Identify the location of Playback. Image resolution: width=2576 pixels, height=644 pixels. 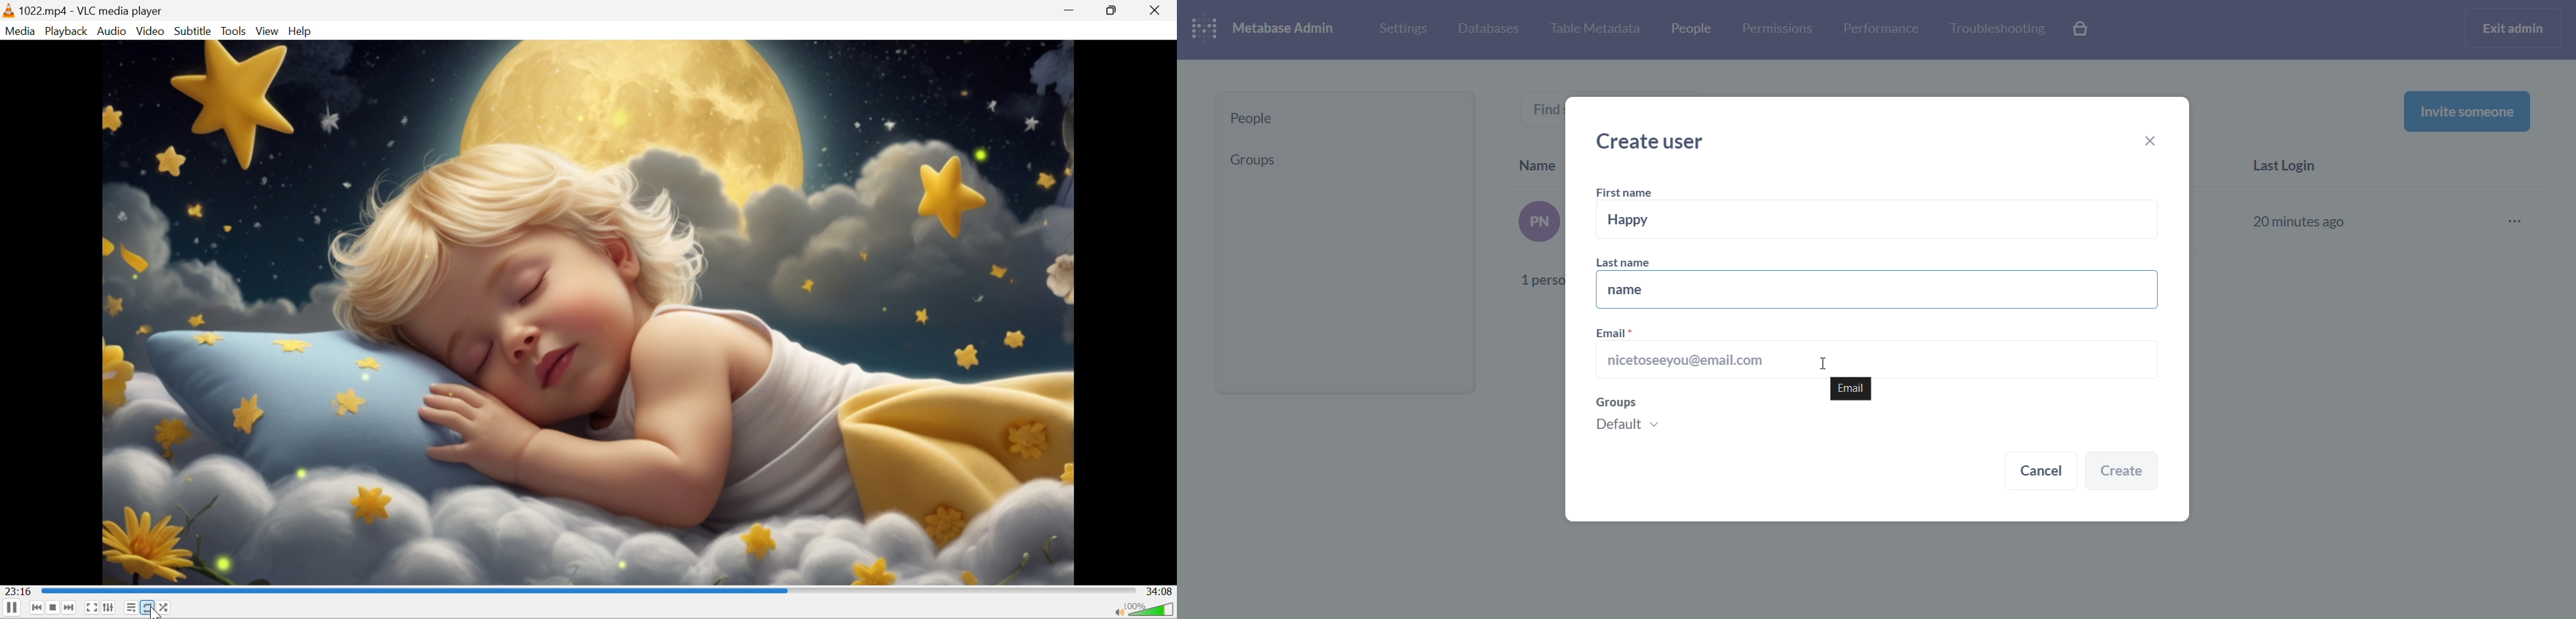
(66, 31).